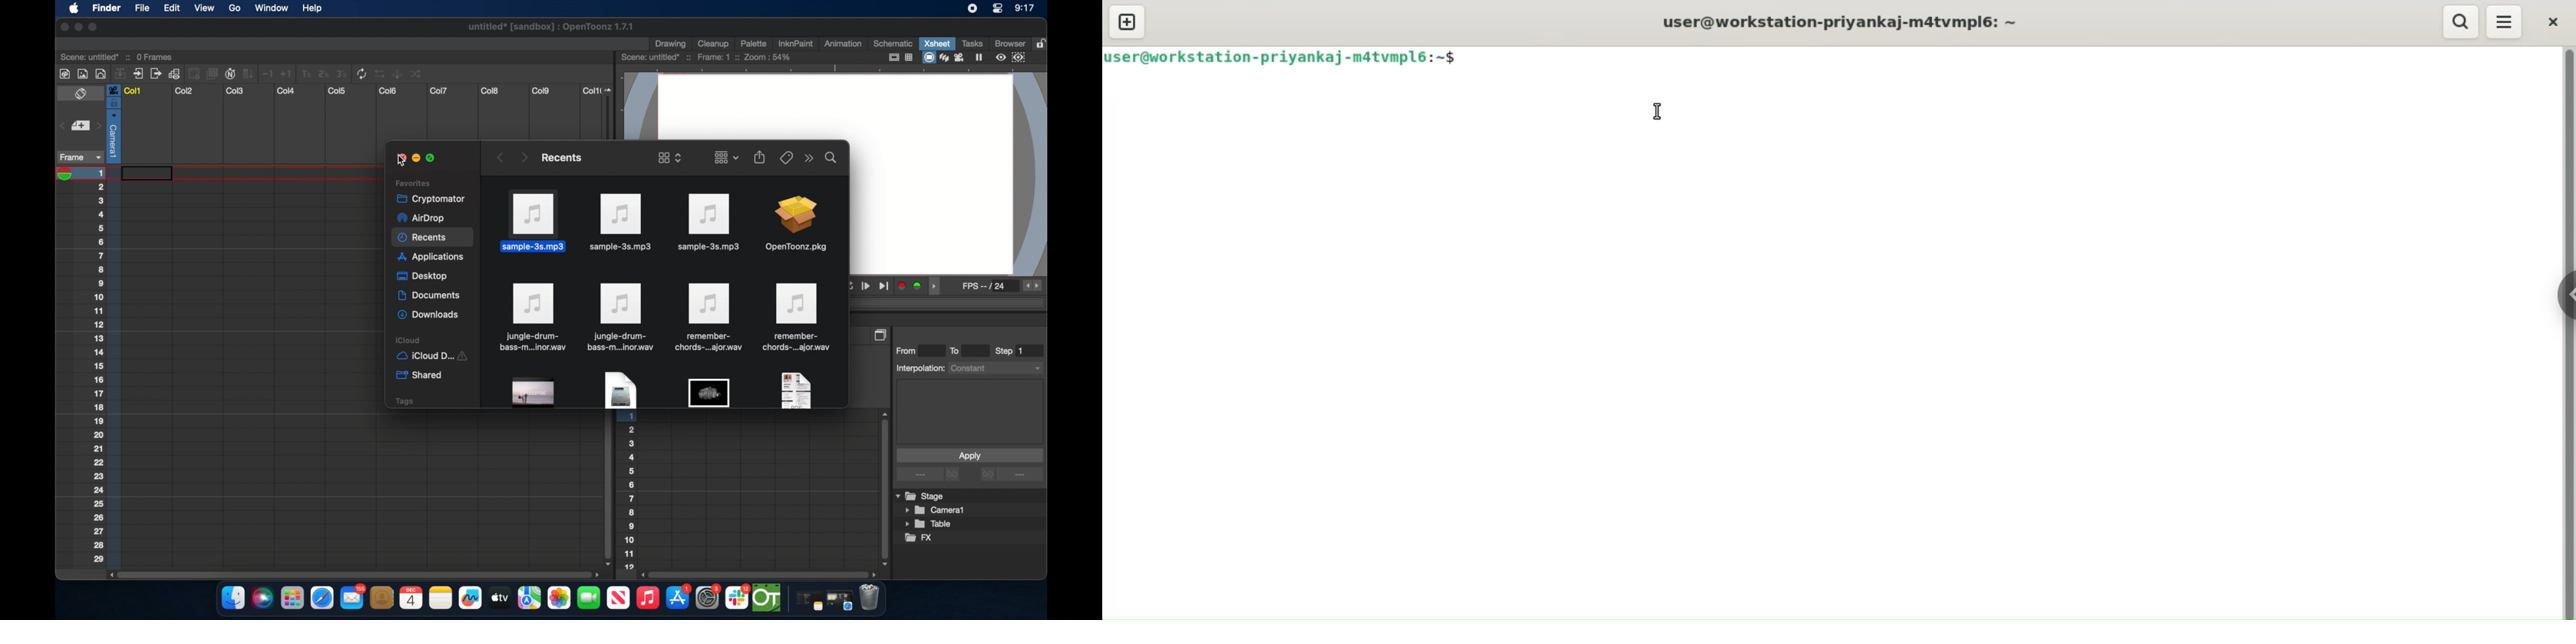  What do you see at coordinates (404, 401) in the screenshot?
I see `tags` at bounding box center [404, 401].